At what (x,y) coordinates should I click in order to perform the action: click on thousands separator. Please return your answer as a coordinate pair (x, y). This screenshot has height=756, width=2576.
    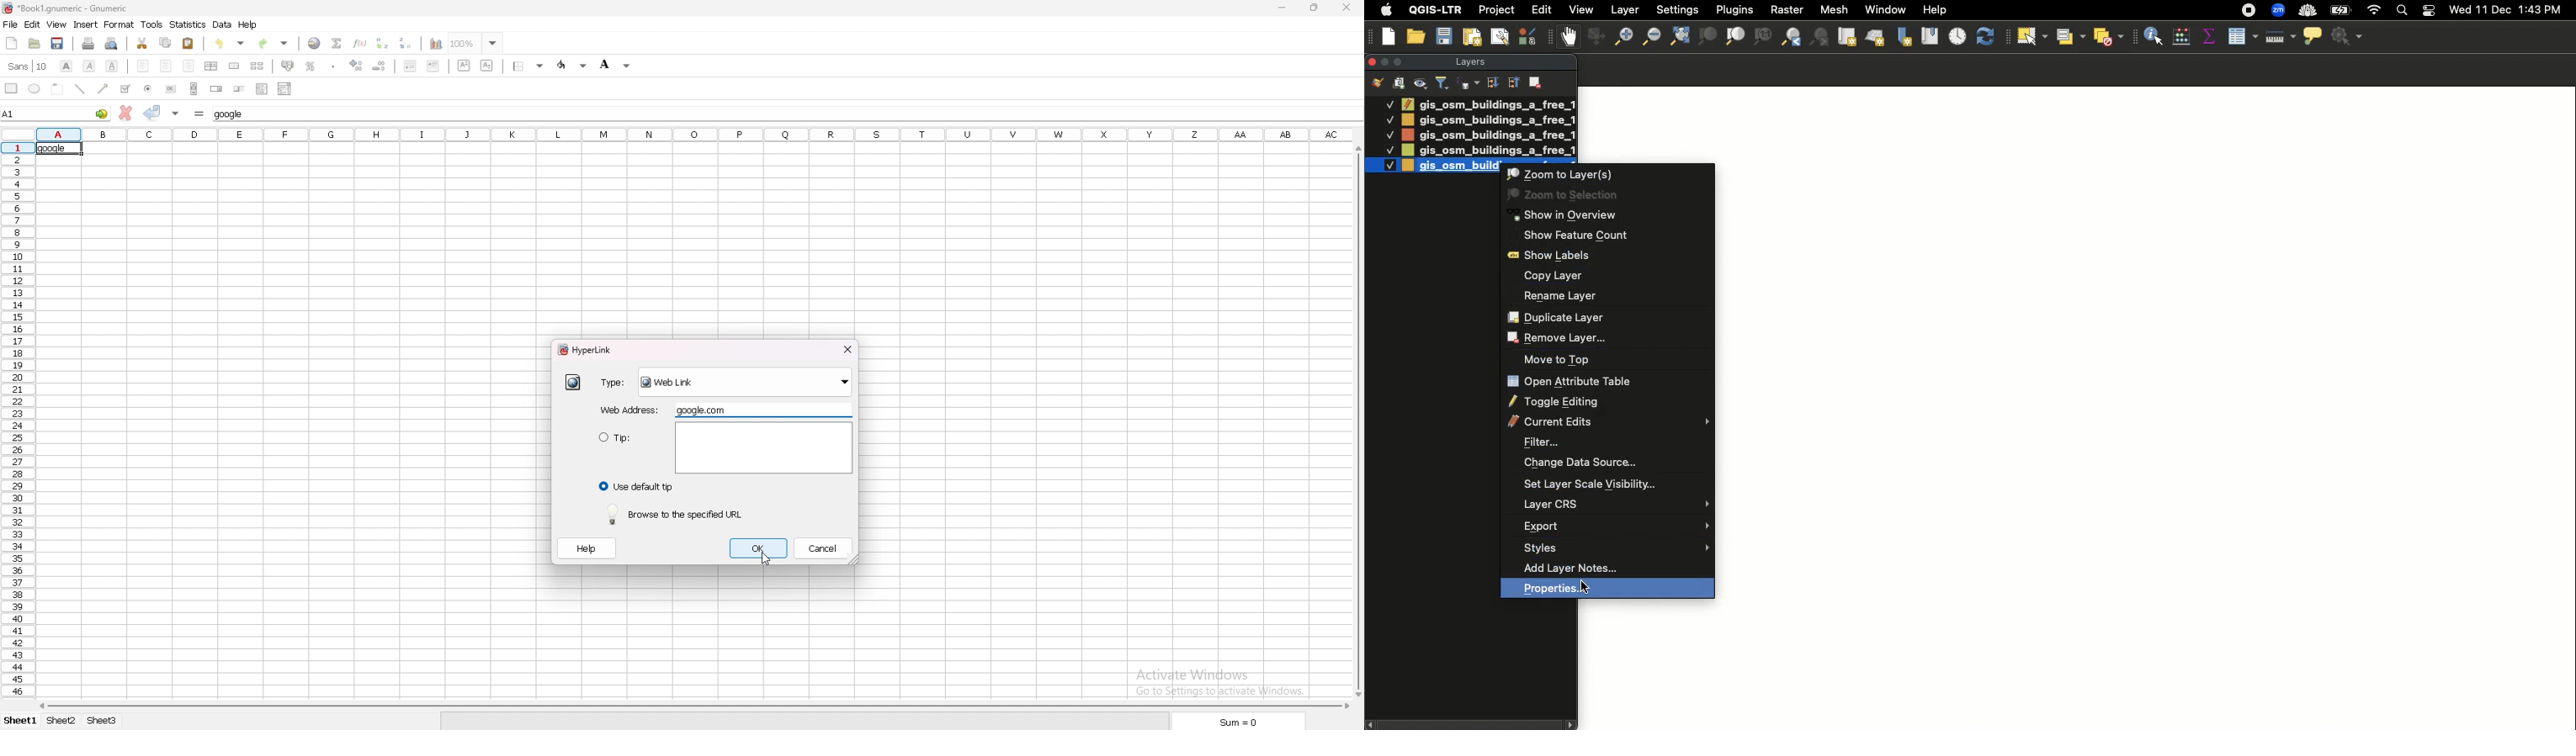
    Looking at the image, I should click on (335, 65).